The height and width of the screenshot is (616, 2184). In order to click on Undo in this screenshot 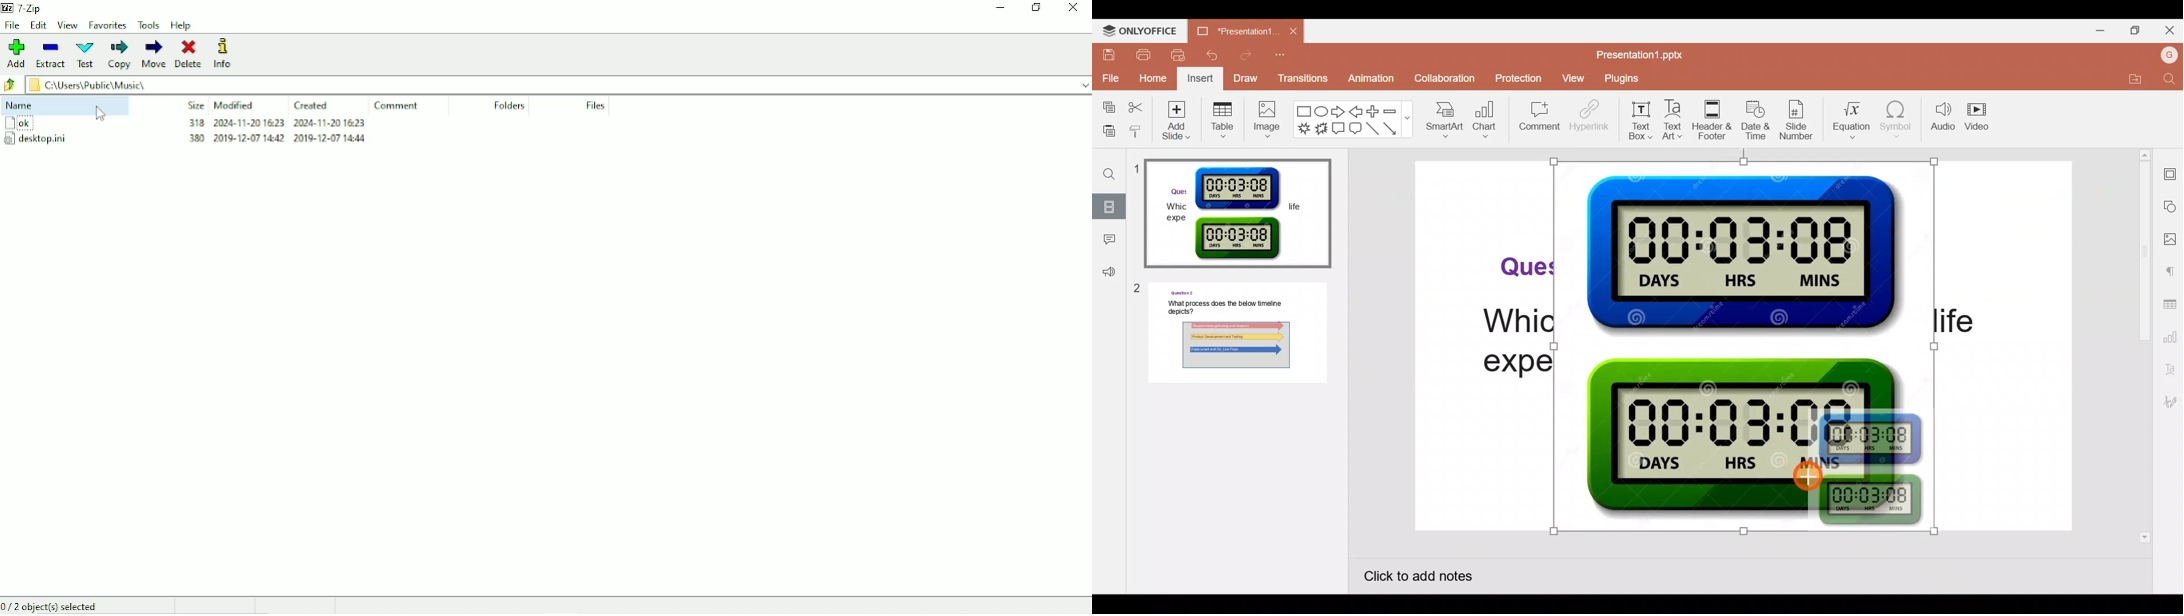, I will do `click(1217, 55)`.